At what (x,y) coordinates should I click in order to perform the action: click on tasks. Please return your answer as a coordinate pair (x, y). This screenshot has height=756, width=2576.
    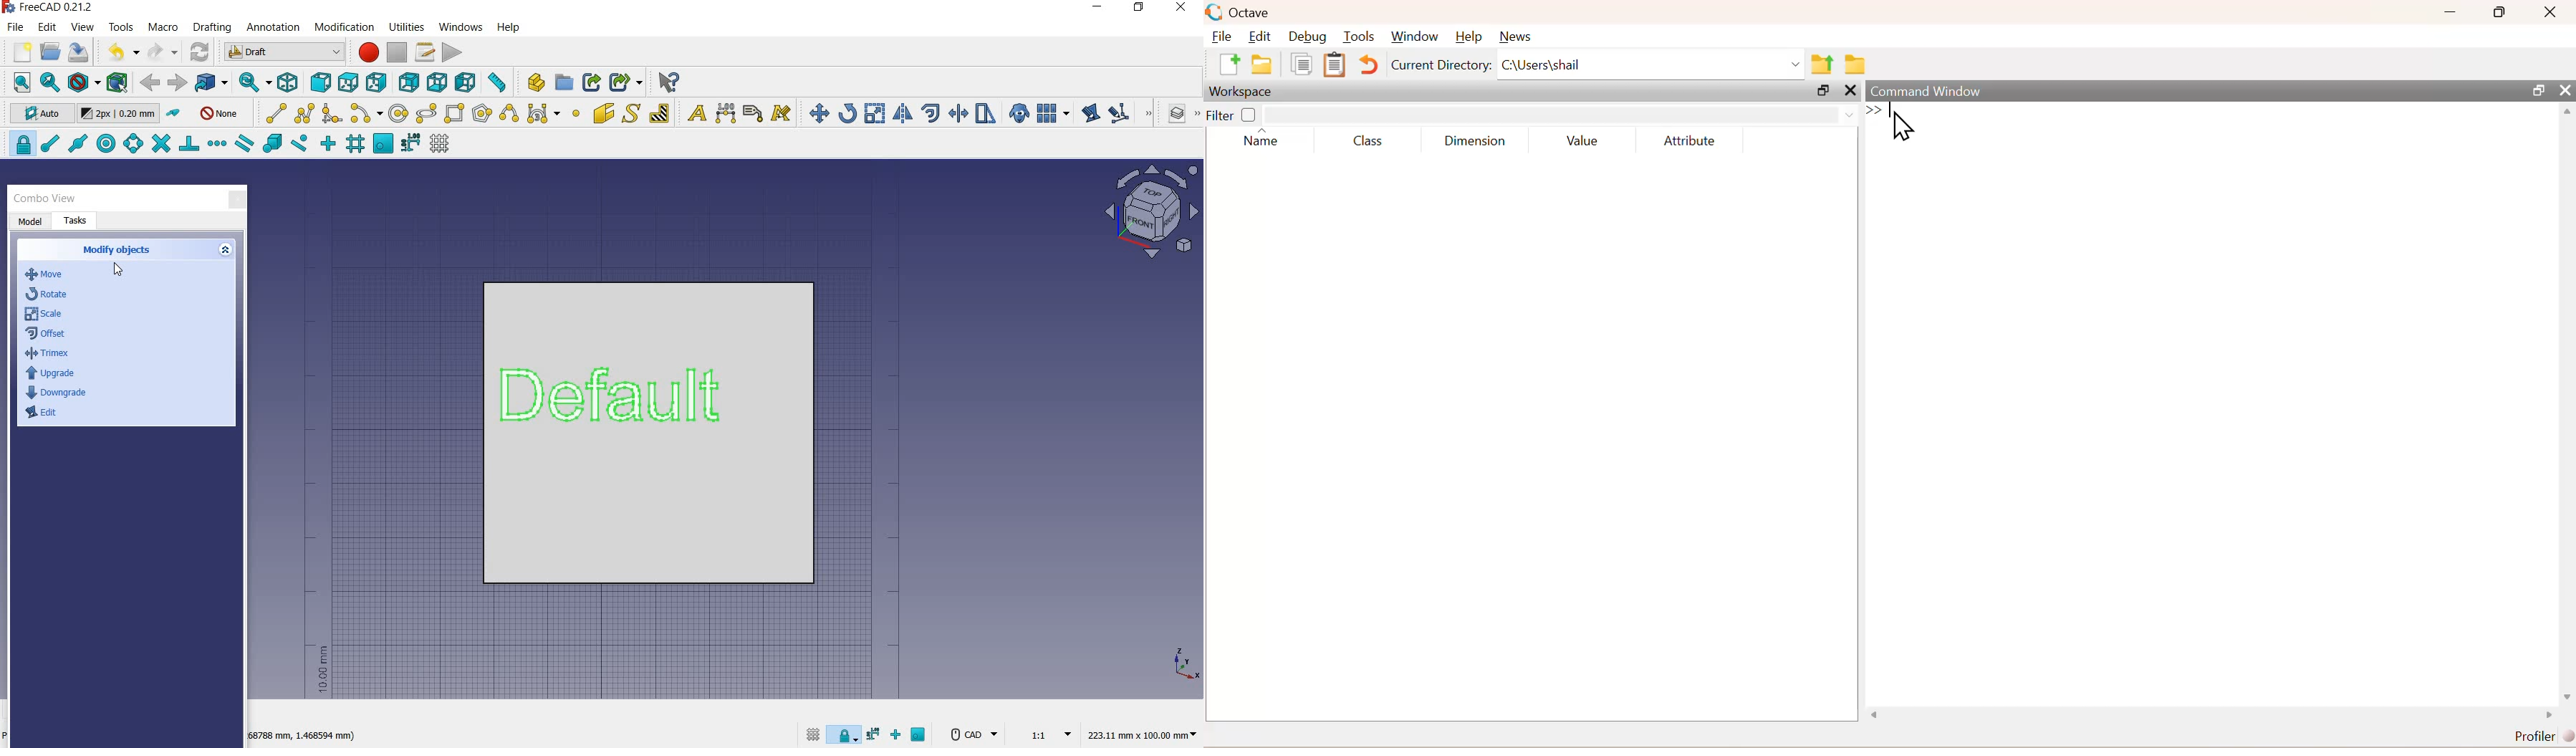
    Looking at the image, I should click on (90, 223).